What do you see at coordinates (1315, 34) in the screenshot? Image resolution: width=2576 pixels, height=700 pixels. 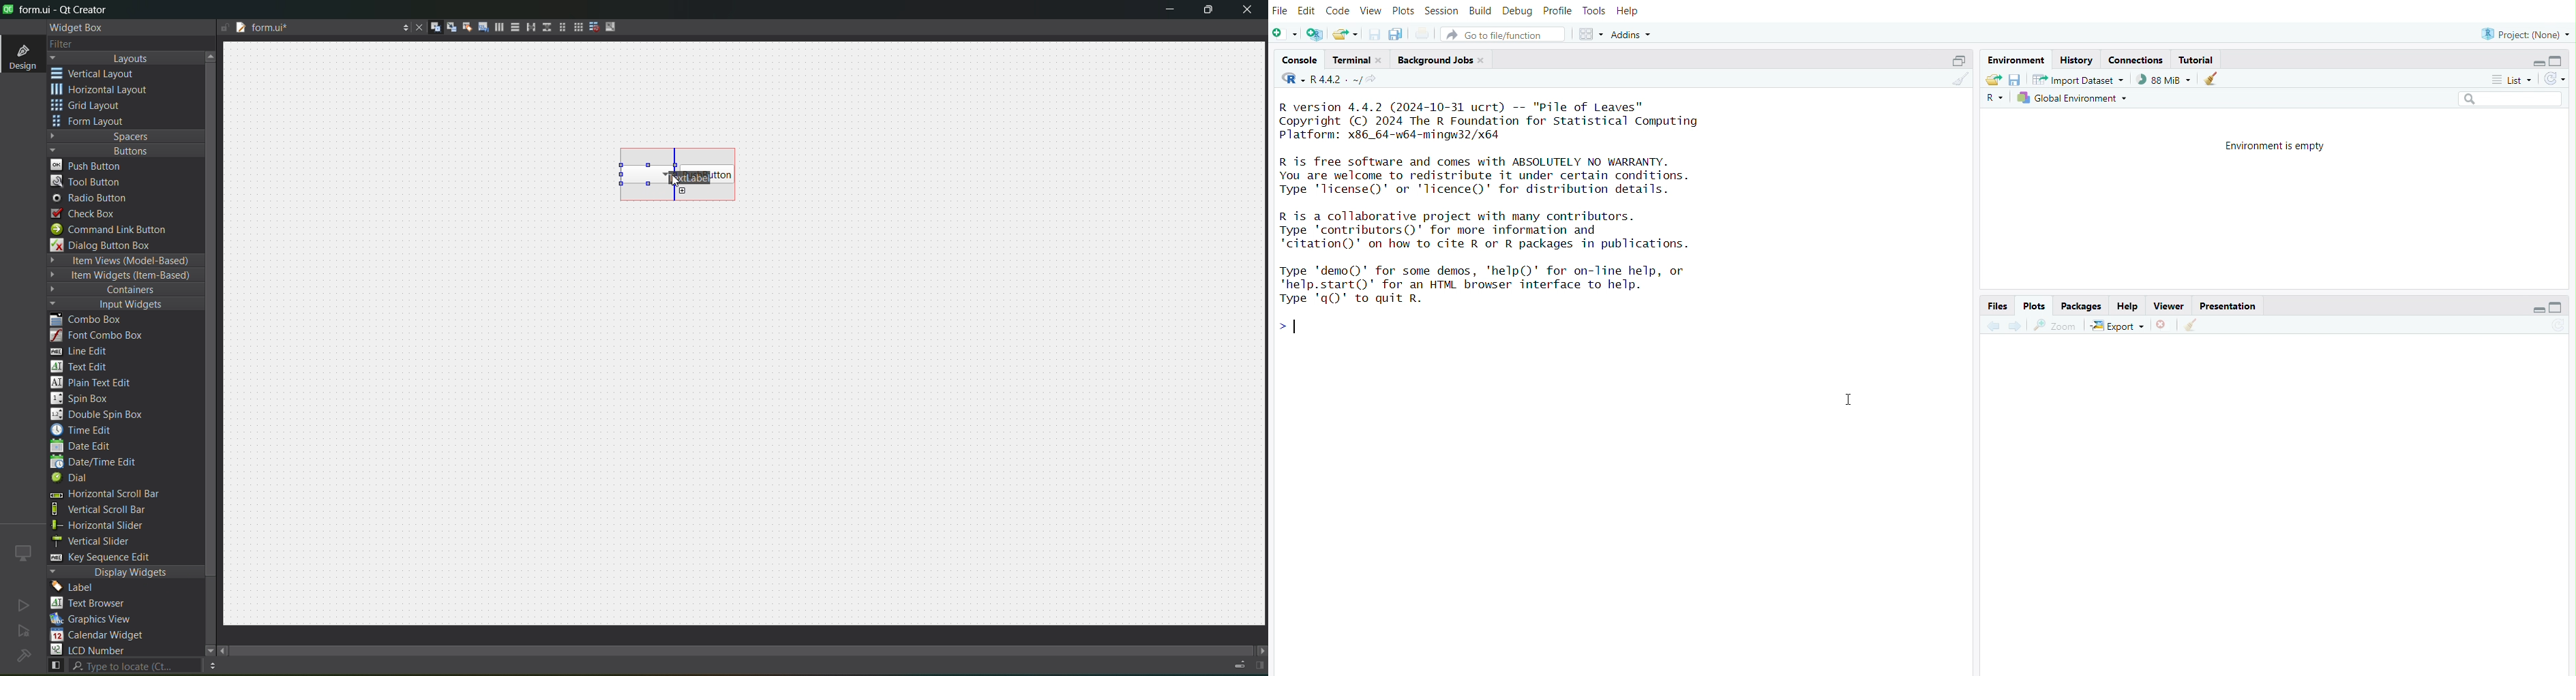 I see `create a project` at bounding box center [1315, 34].